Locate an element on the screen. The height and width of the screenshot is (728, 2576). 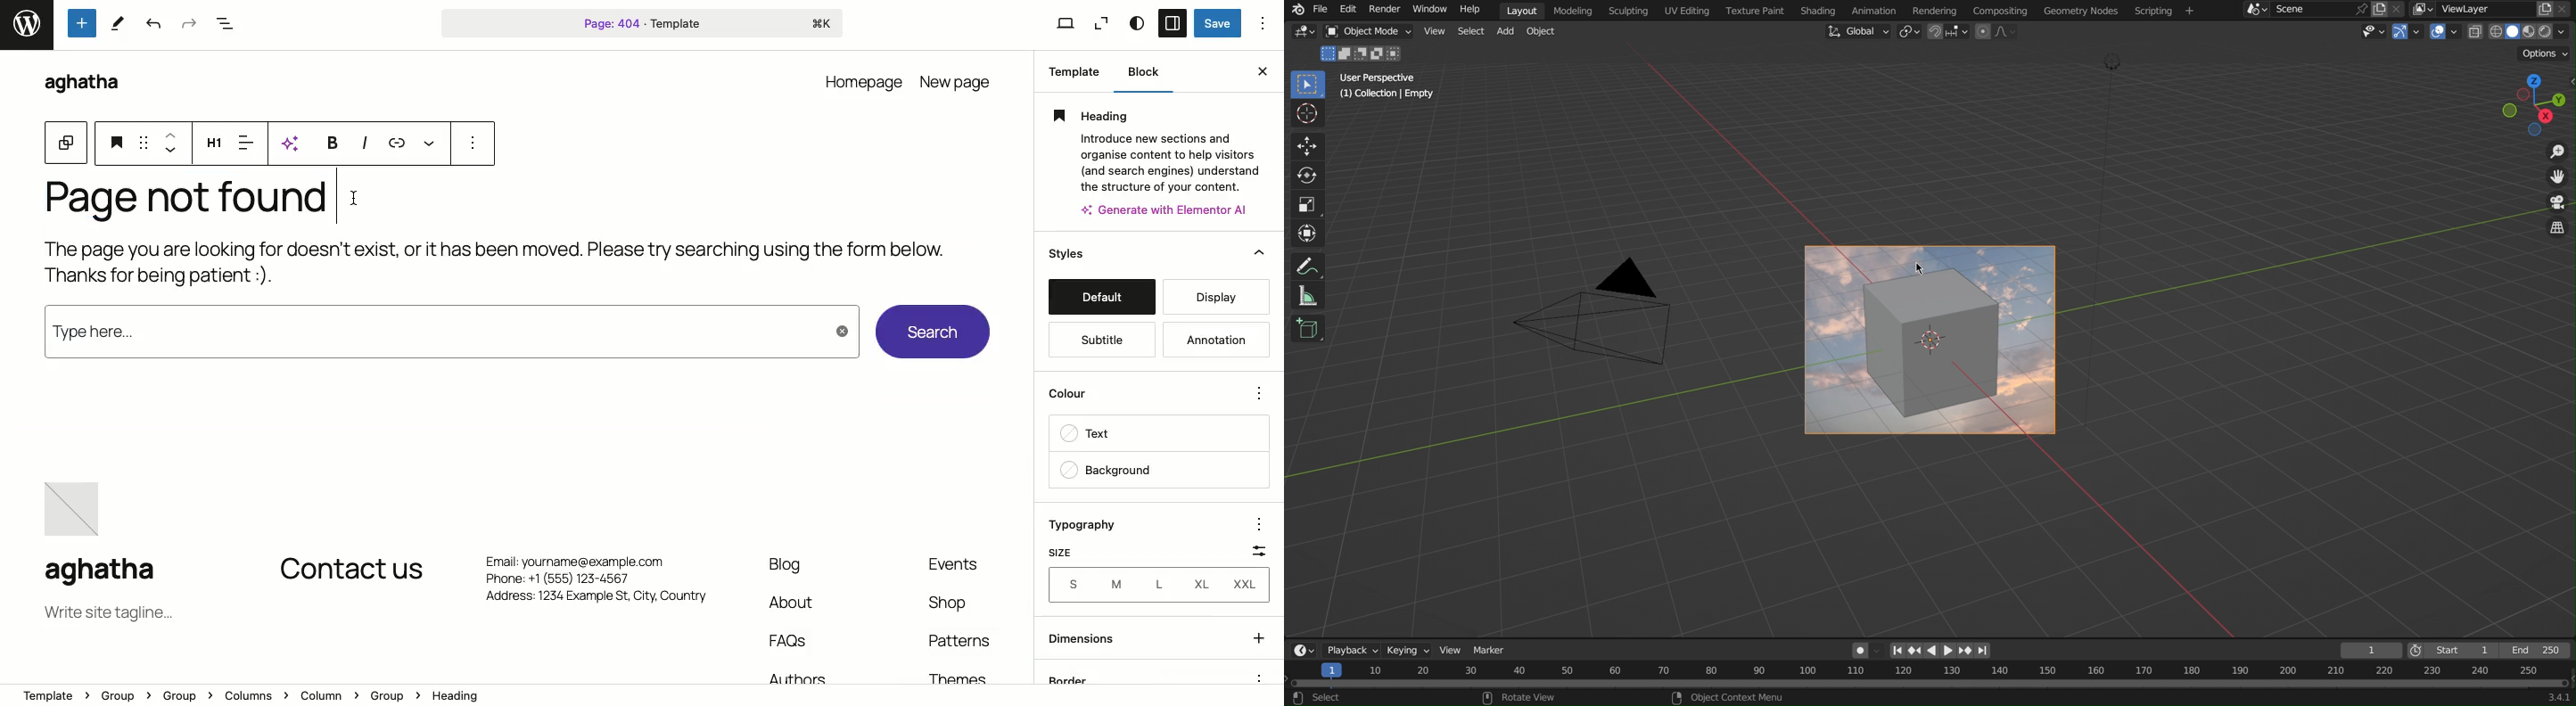
AI is located at coordinates (292, 143).